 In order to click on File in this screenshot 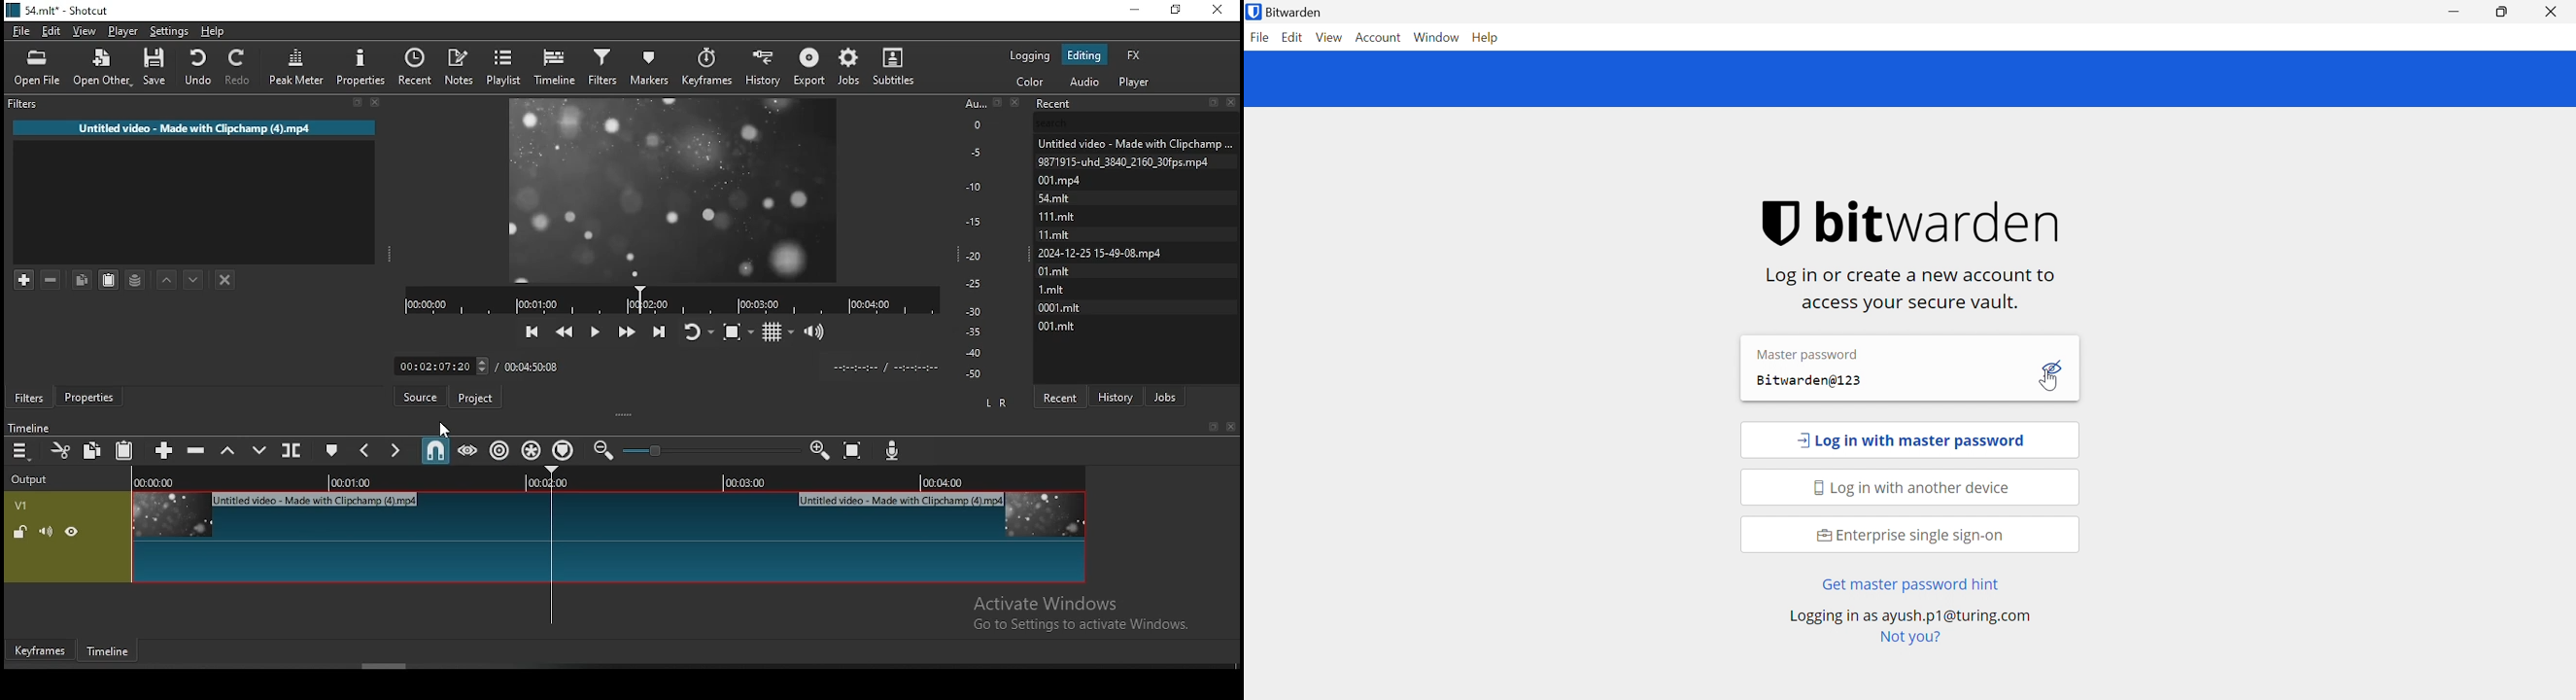, I will do `click(1259, 38)`.